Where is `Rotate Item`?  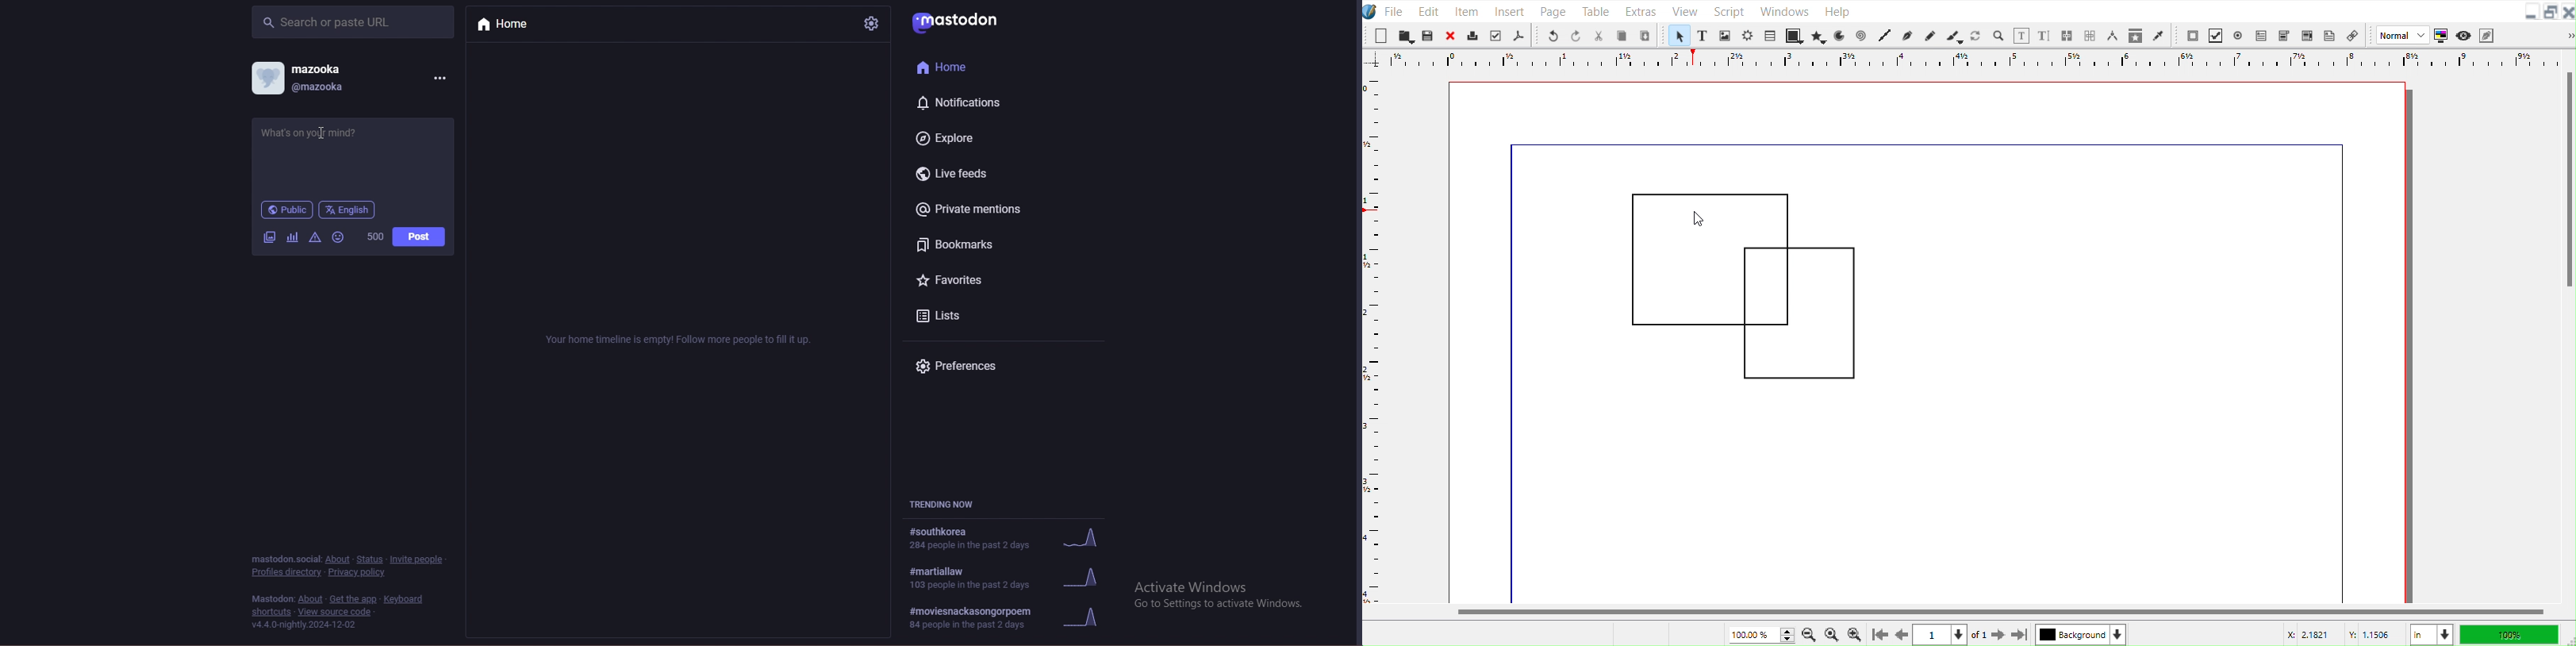 Rotate Item is located at coordinates (1976, 36).